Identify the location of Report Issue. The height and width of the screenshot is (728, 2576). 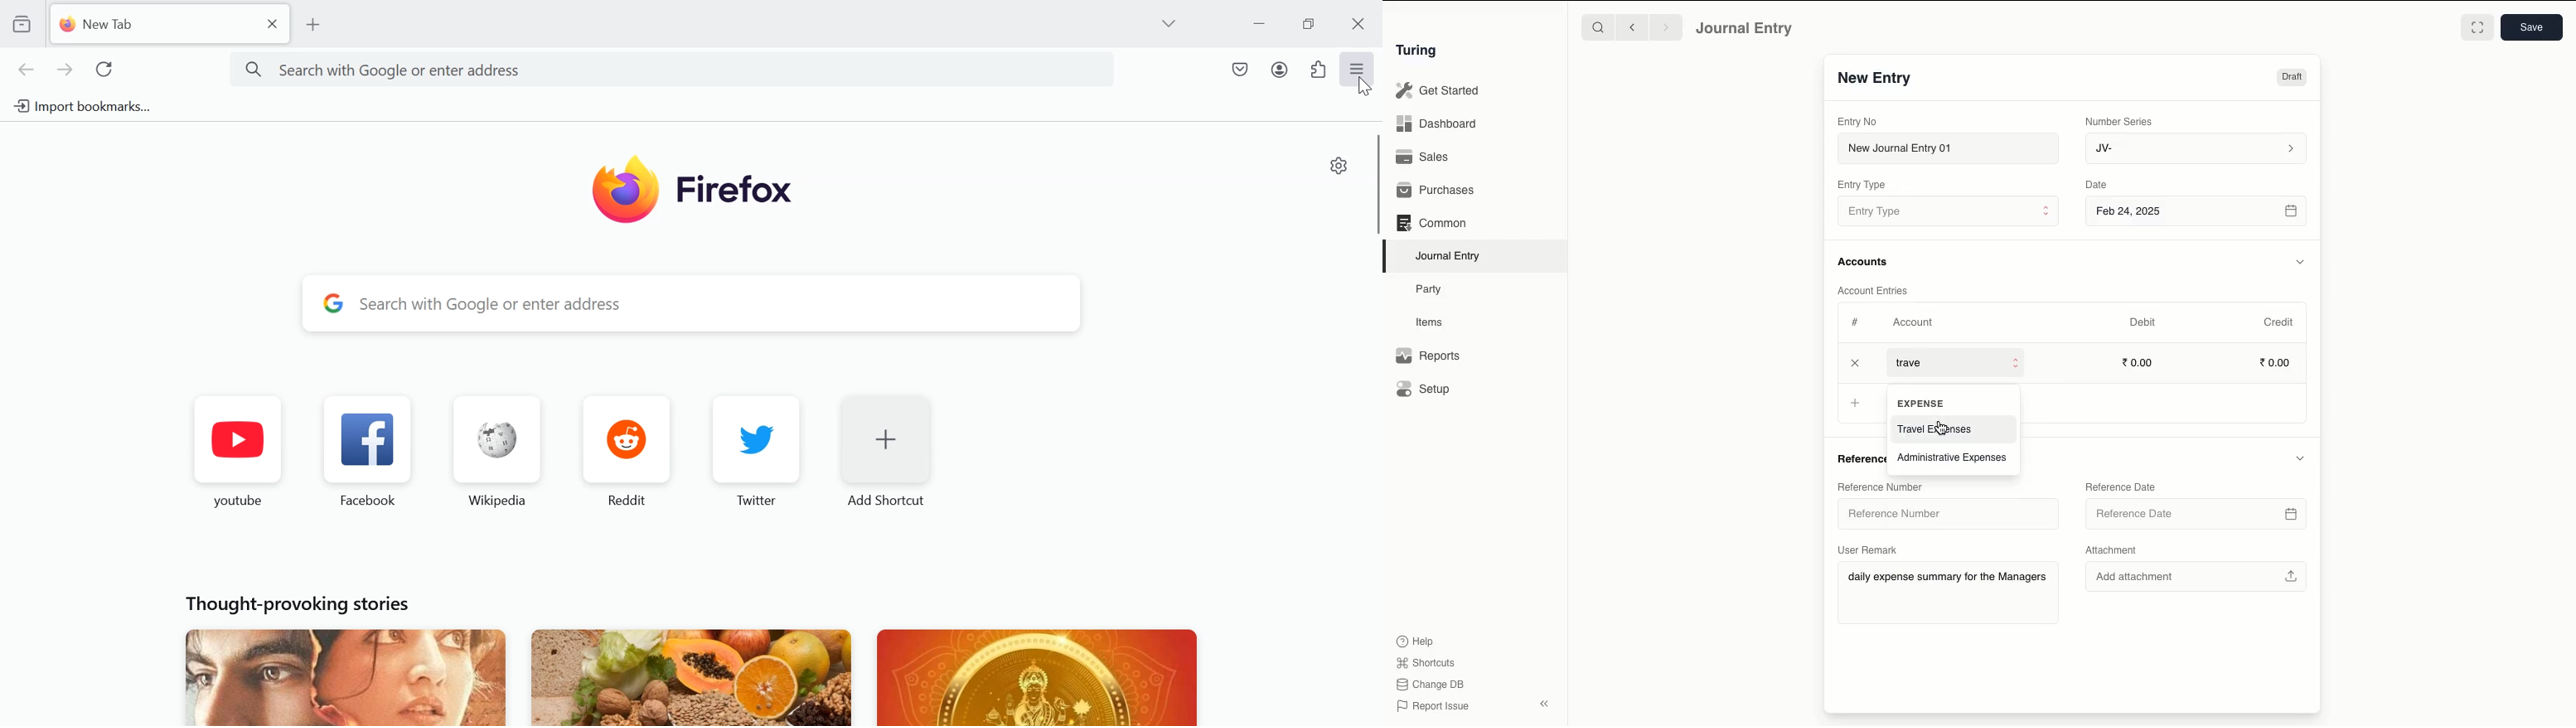
(1435, 707).